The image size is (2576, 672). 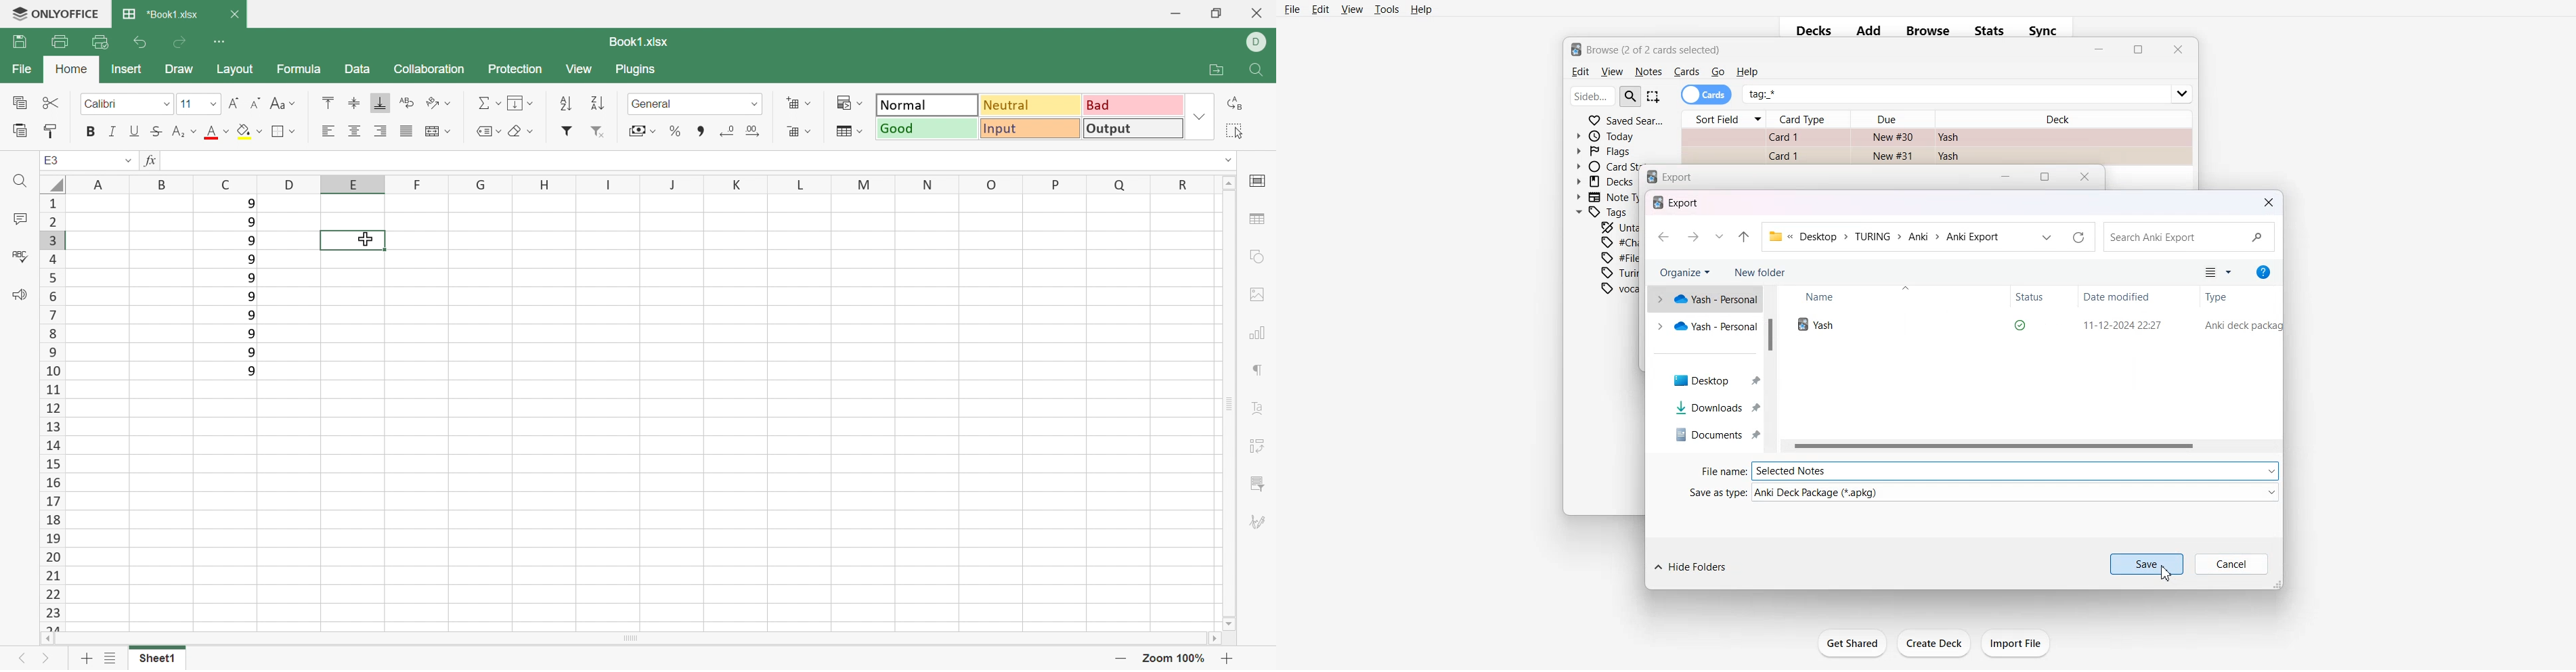 I want to click on                                                                                                                                                                                                                                                                                                                                                                                                                                                                                                                                                                                     , so click(x=519, y=131).